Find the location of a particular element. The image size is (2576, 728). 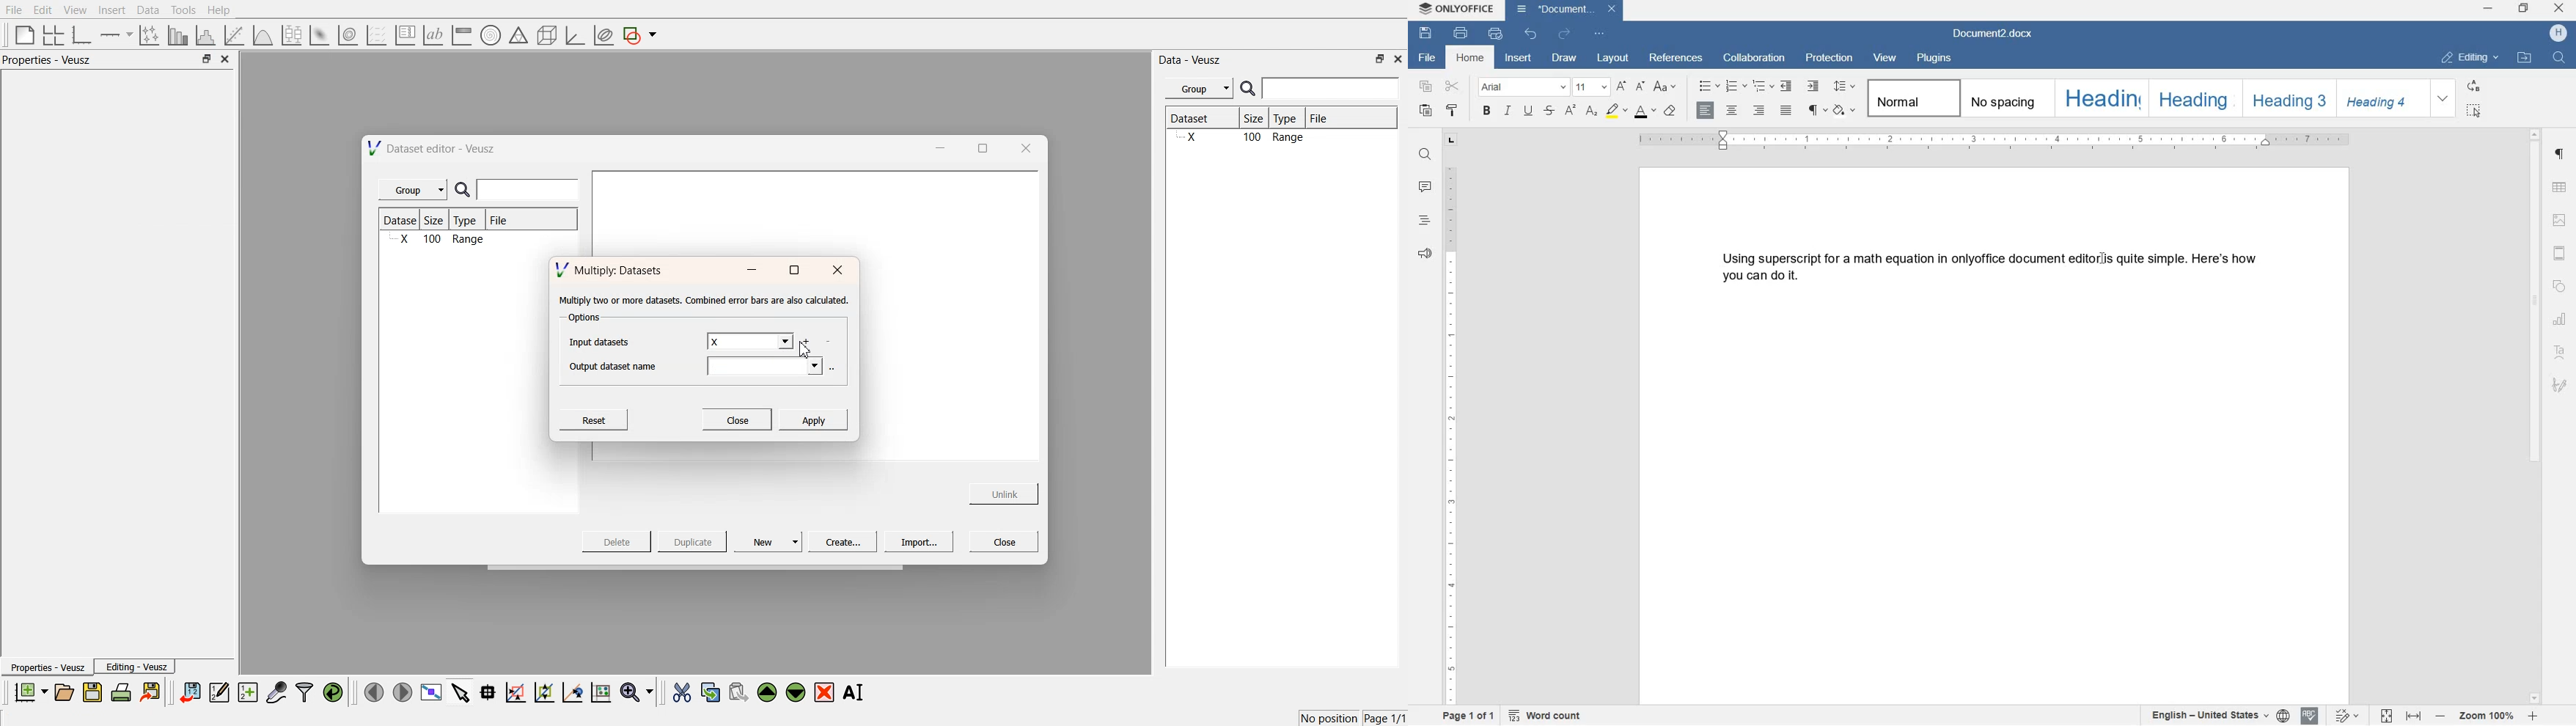

Output dataset name is located at coordinates (618, 366).